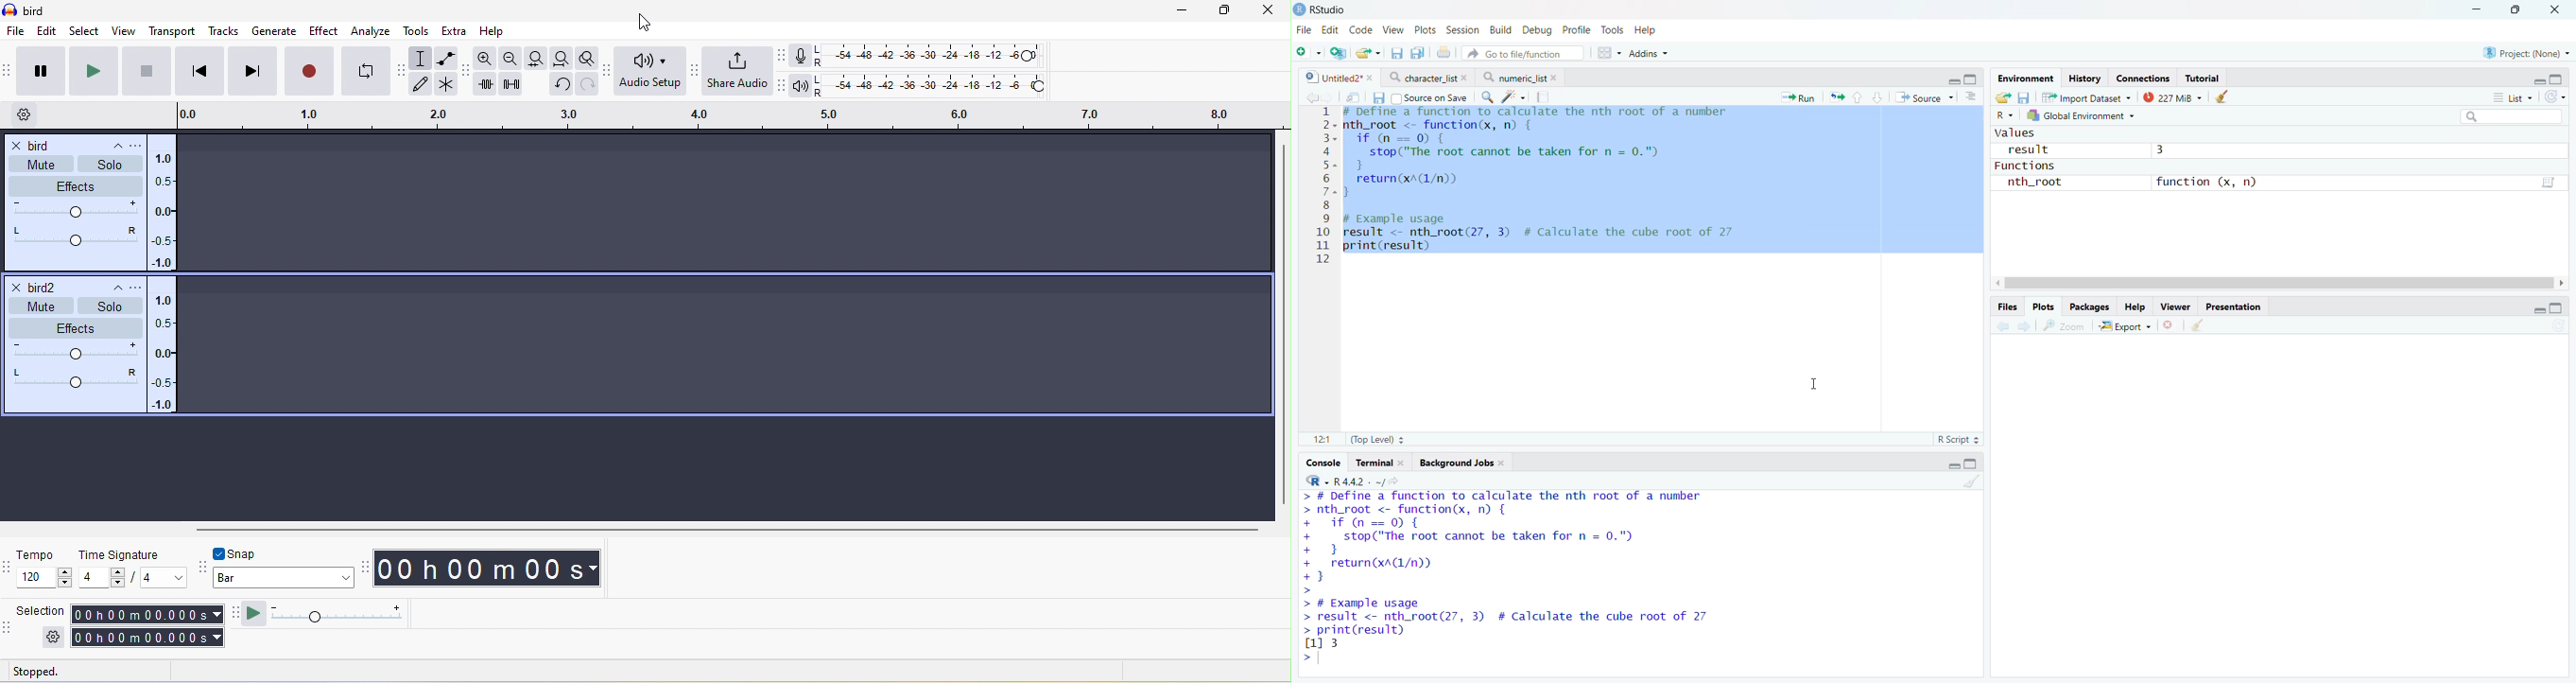 This screenshot has height=700, width=2576. Describe the element at coordinates (2478, 9) in the screenshot. I see `Minimize` at that location.